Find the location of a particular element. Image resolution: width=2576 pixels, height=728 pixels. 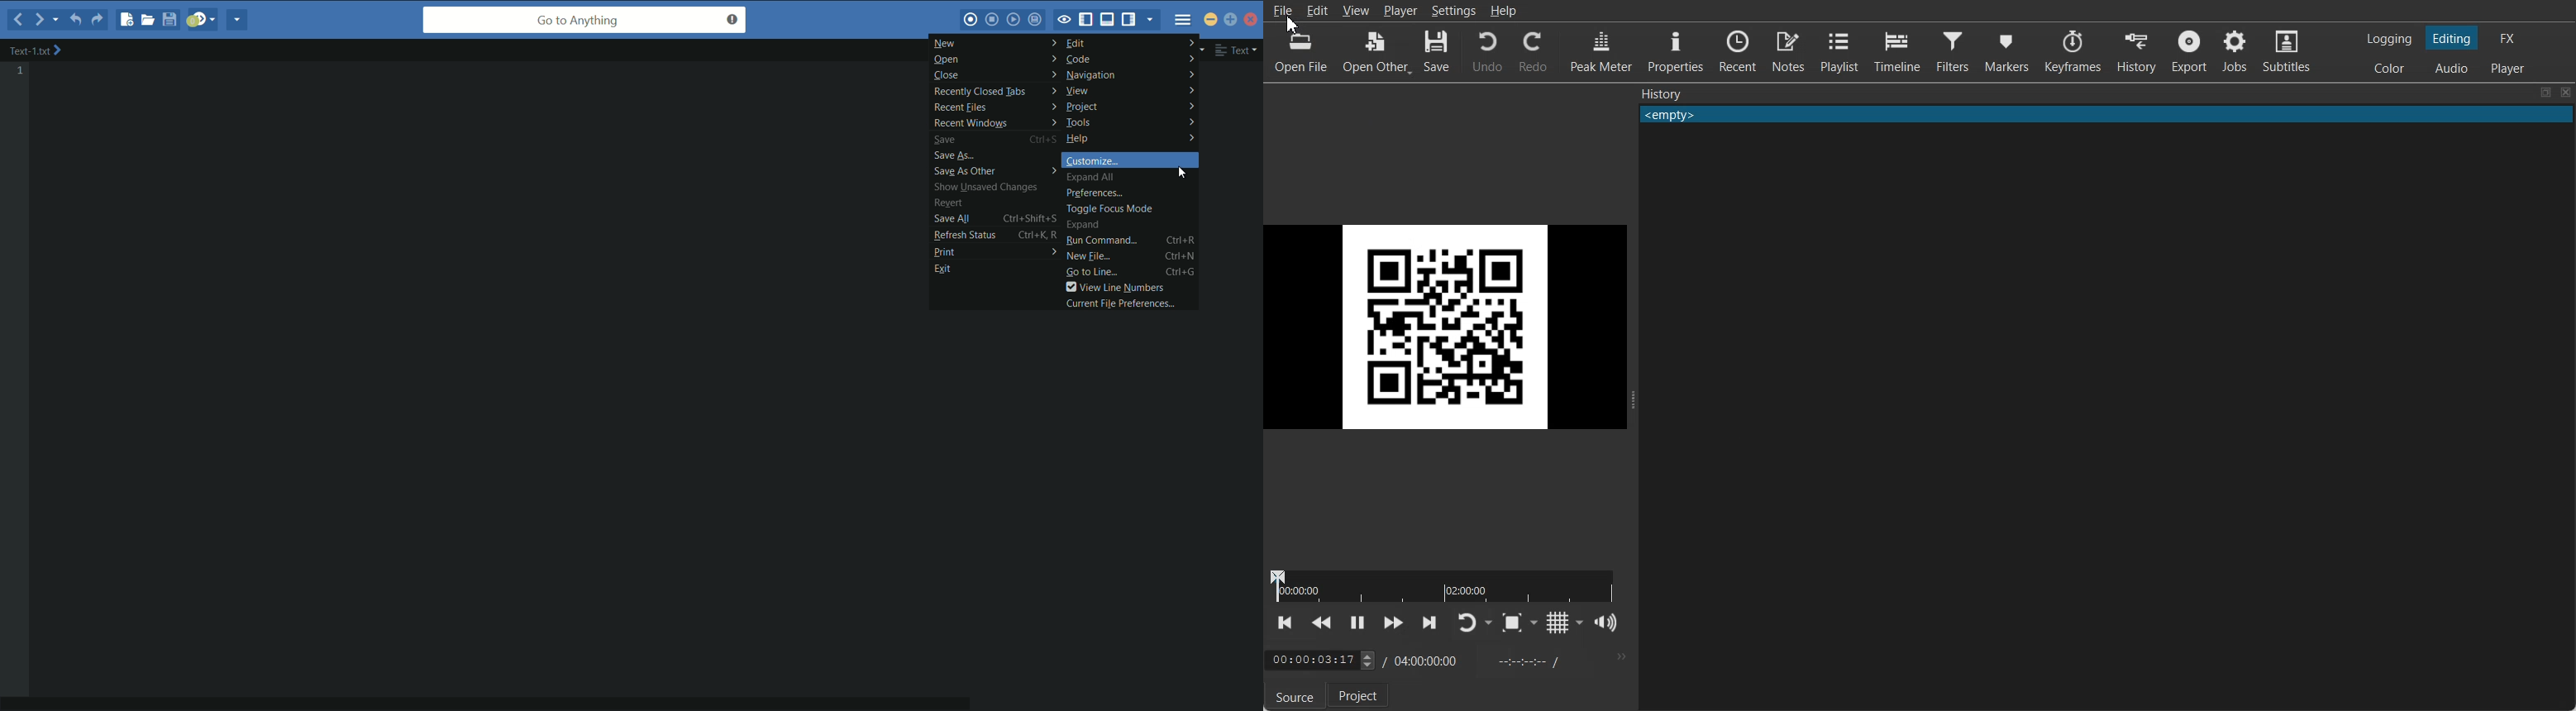

Show volume control is located at coordinates (1606, 623).